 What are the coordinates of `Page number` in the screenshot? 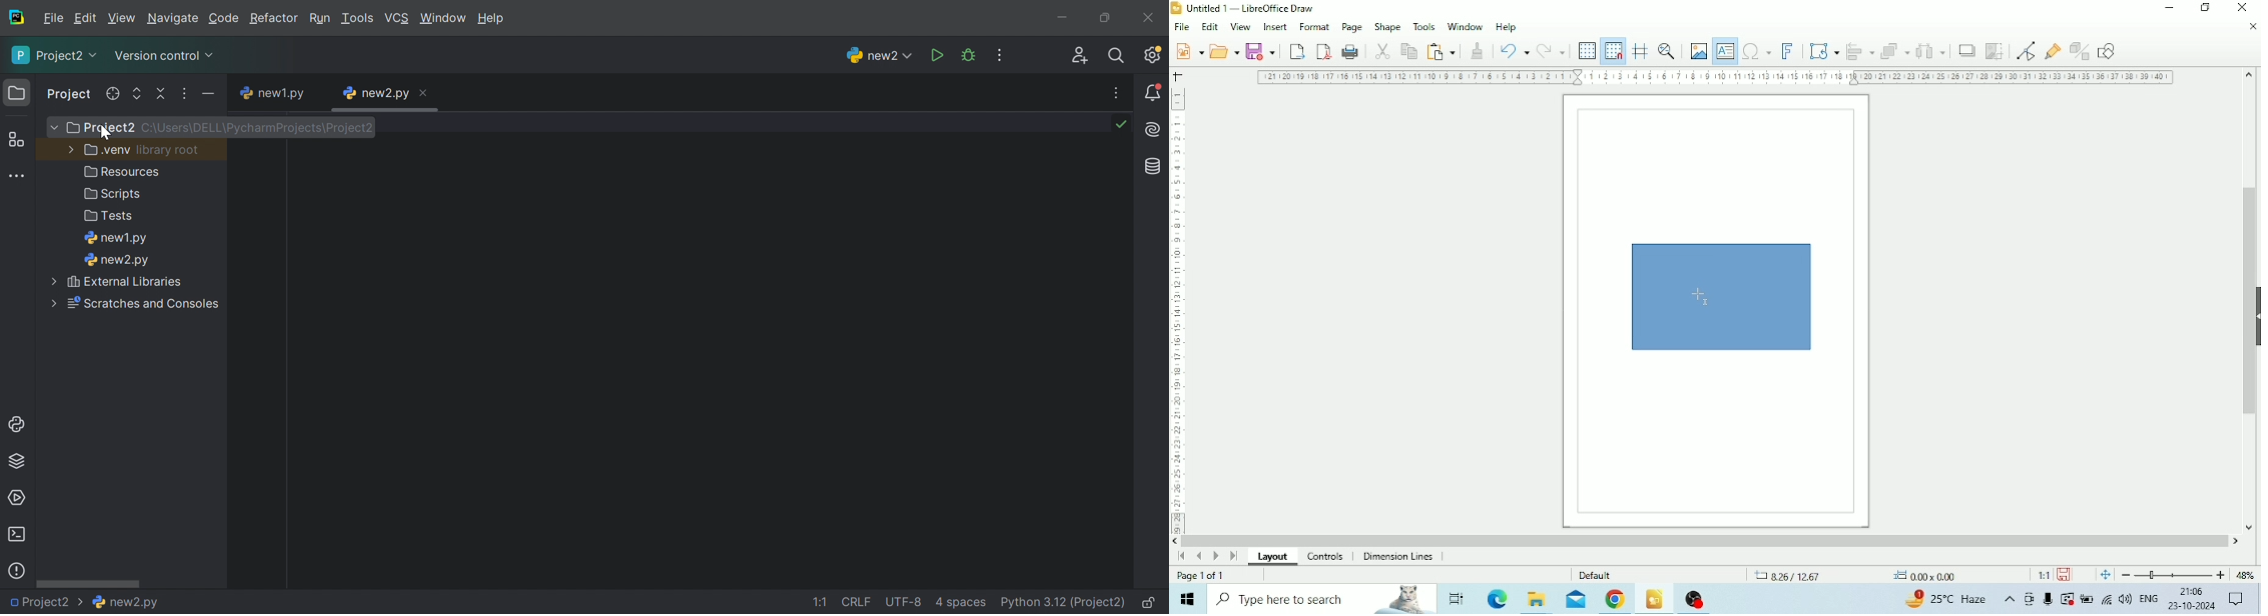 It's located at (1202, 576).